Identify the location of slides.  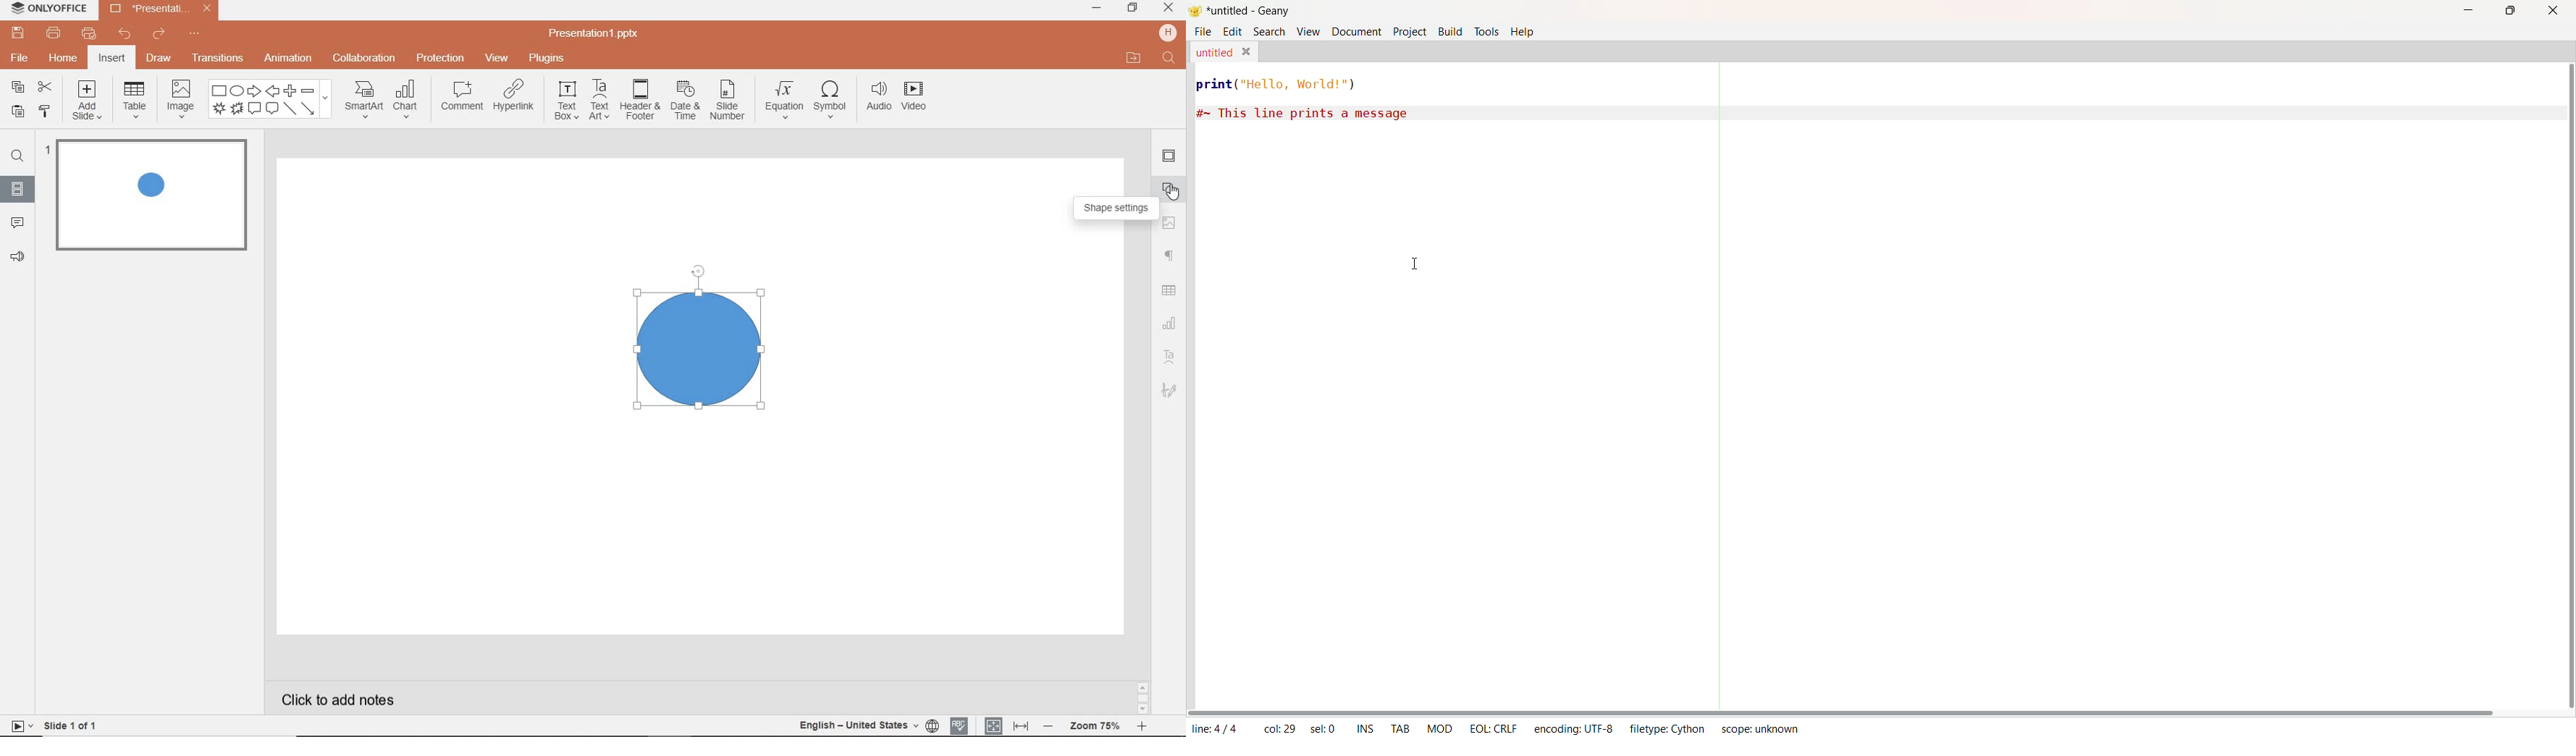
(18, 191).